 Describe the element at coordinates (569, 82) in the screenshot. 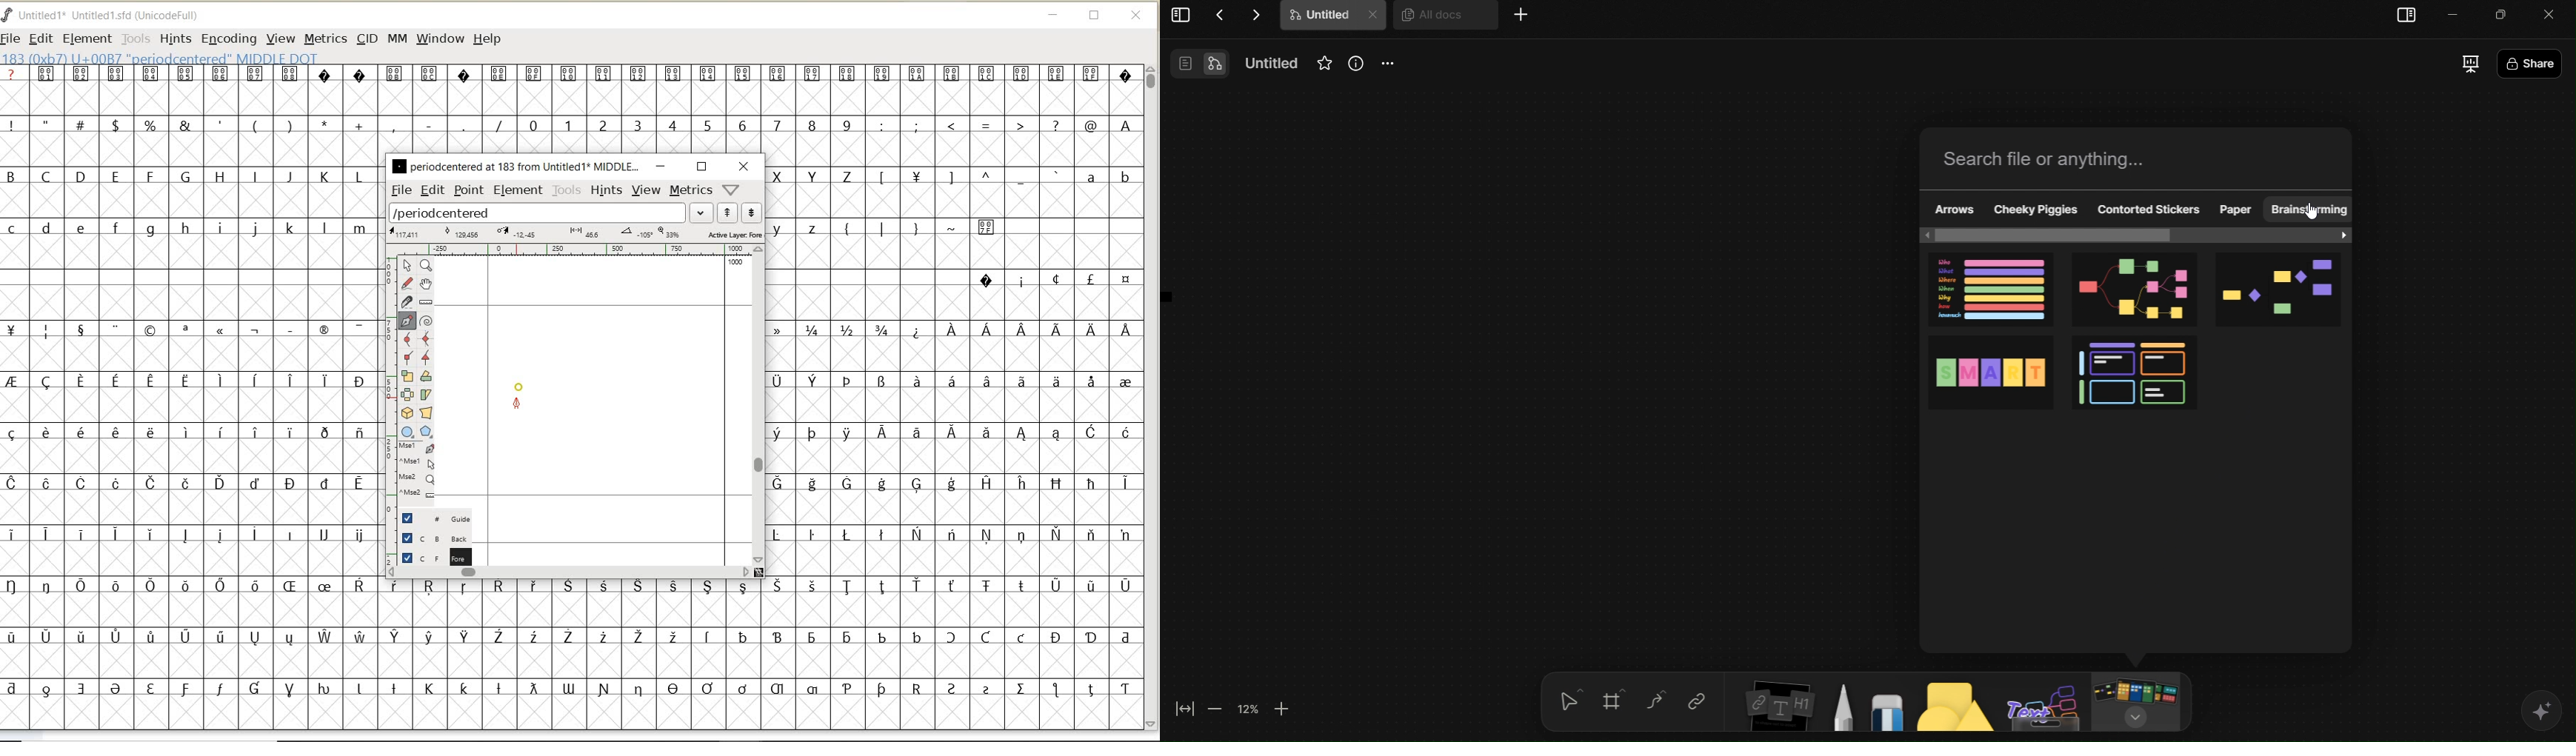

I see `special characters` at that location.